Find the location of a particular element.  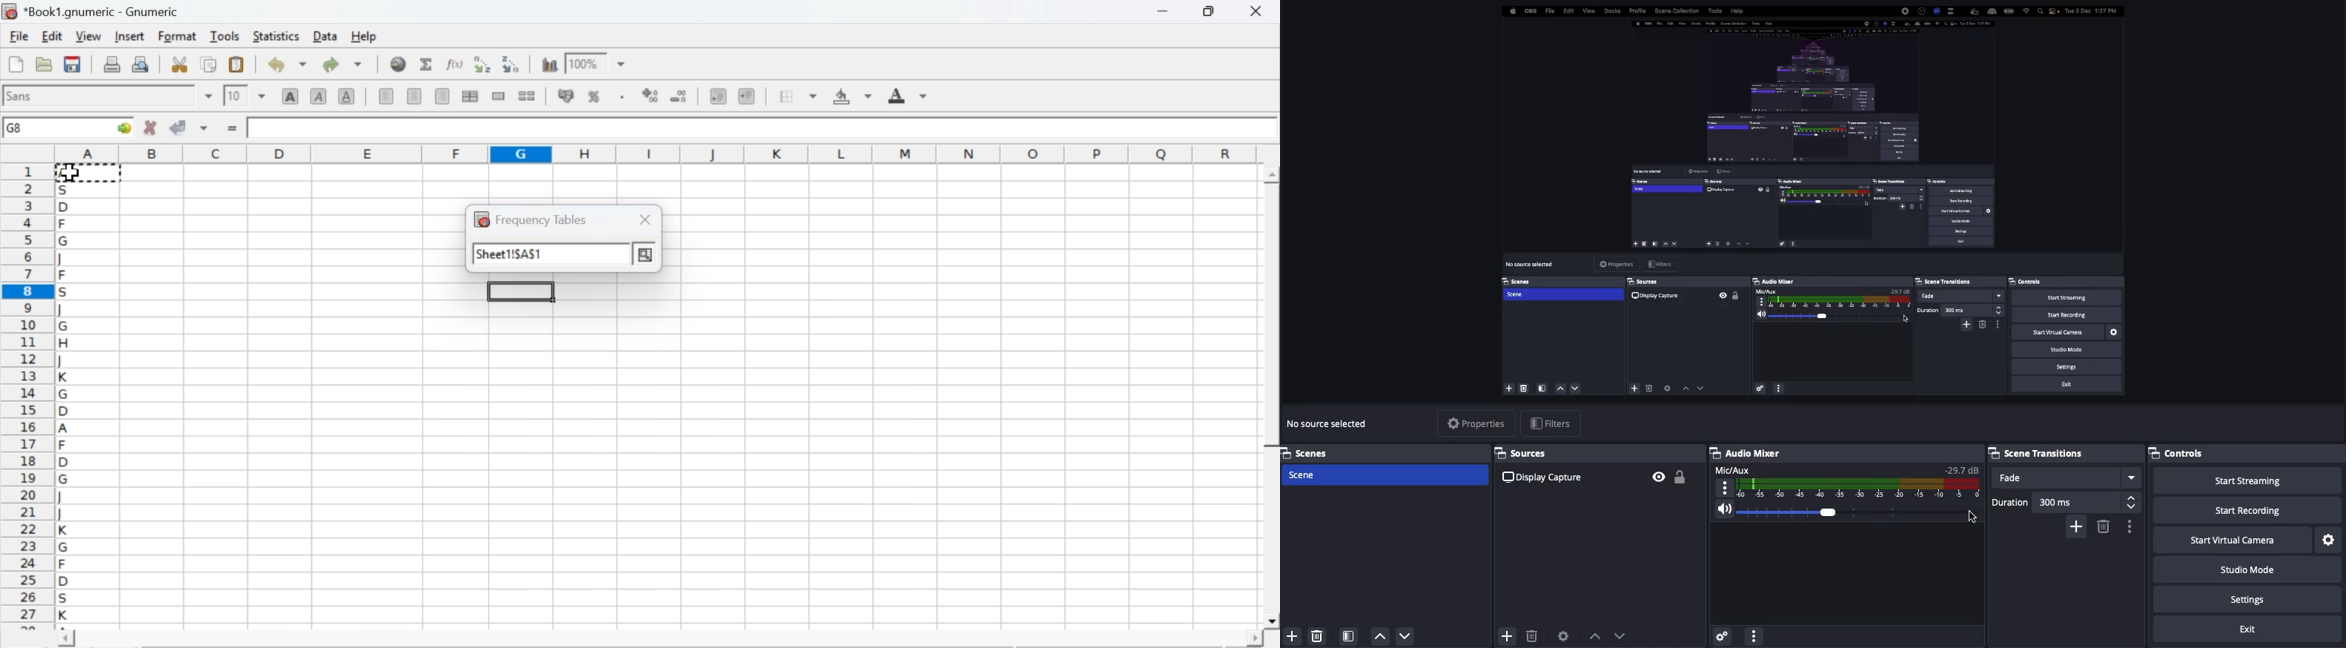

format is located at coordinates (178, 36).